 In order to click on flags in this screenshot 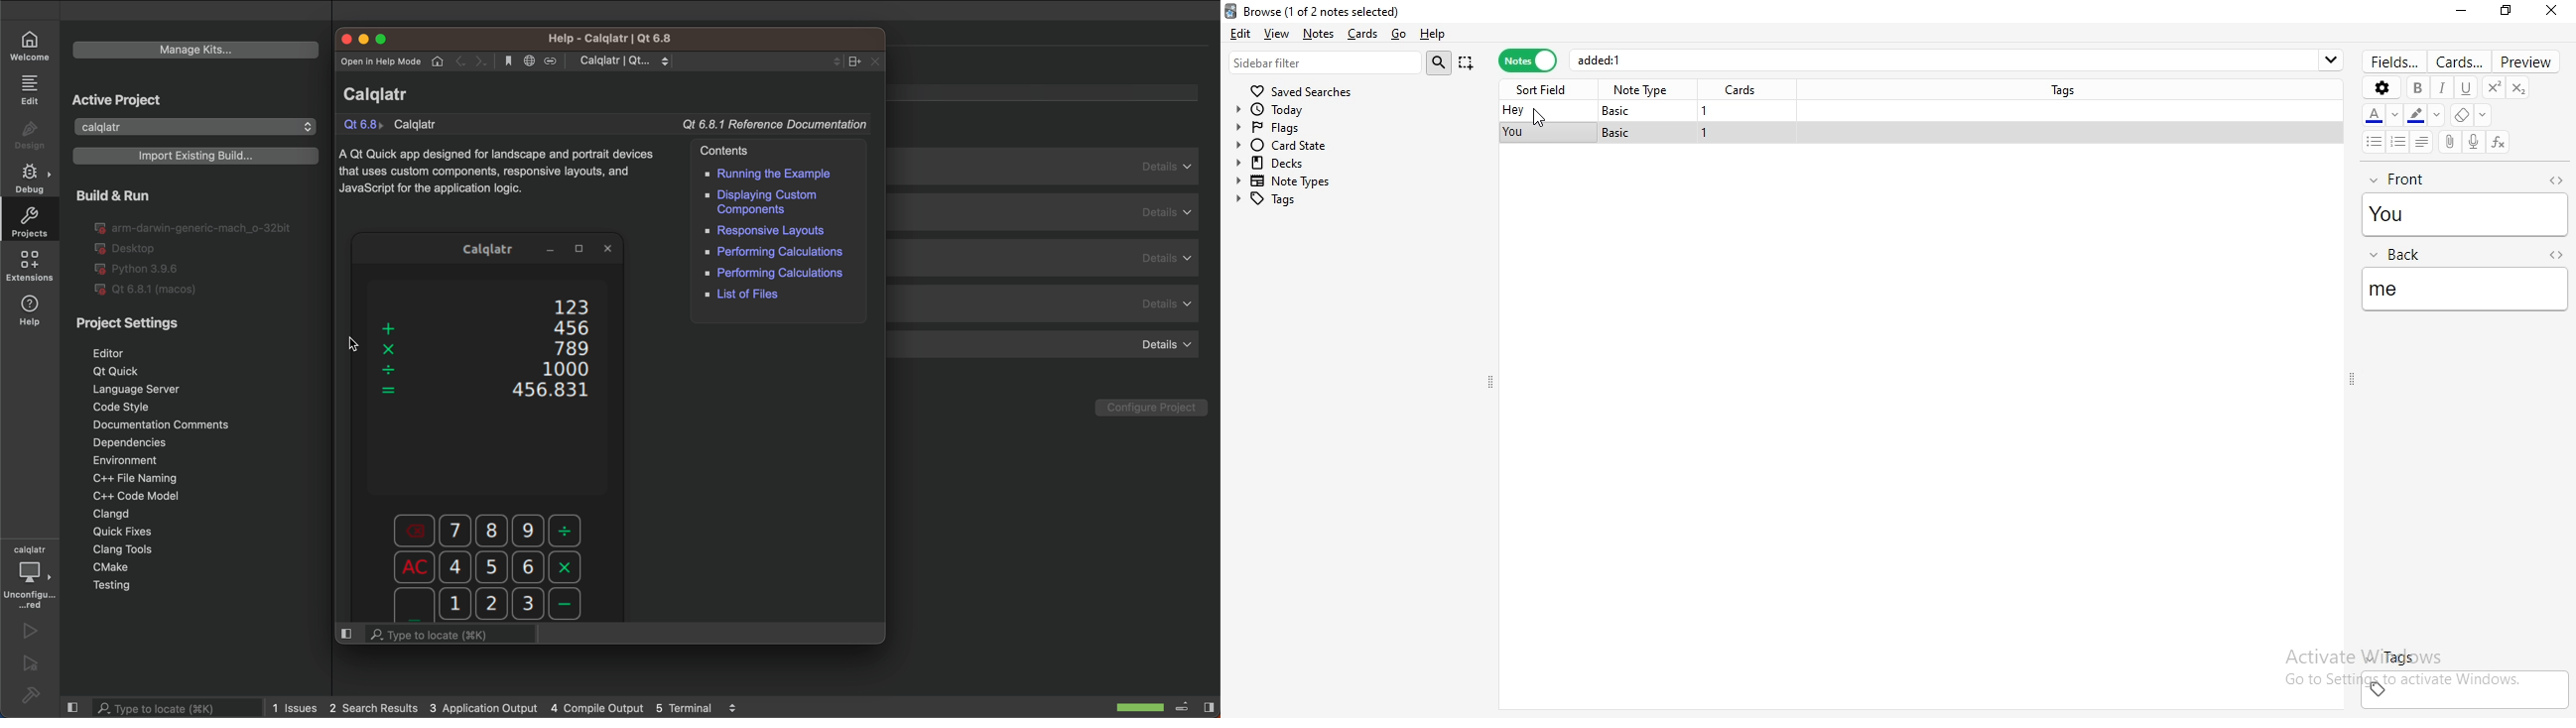, I will do `click(1287, 126)`.